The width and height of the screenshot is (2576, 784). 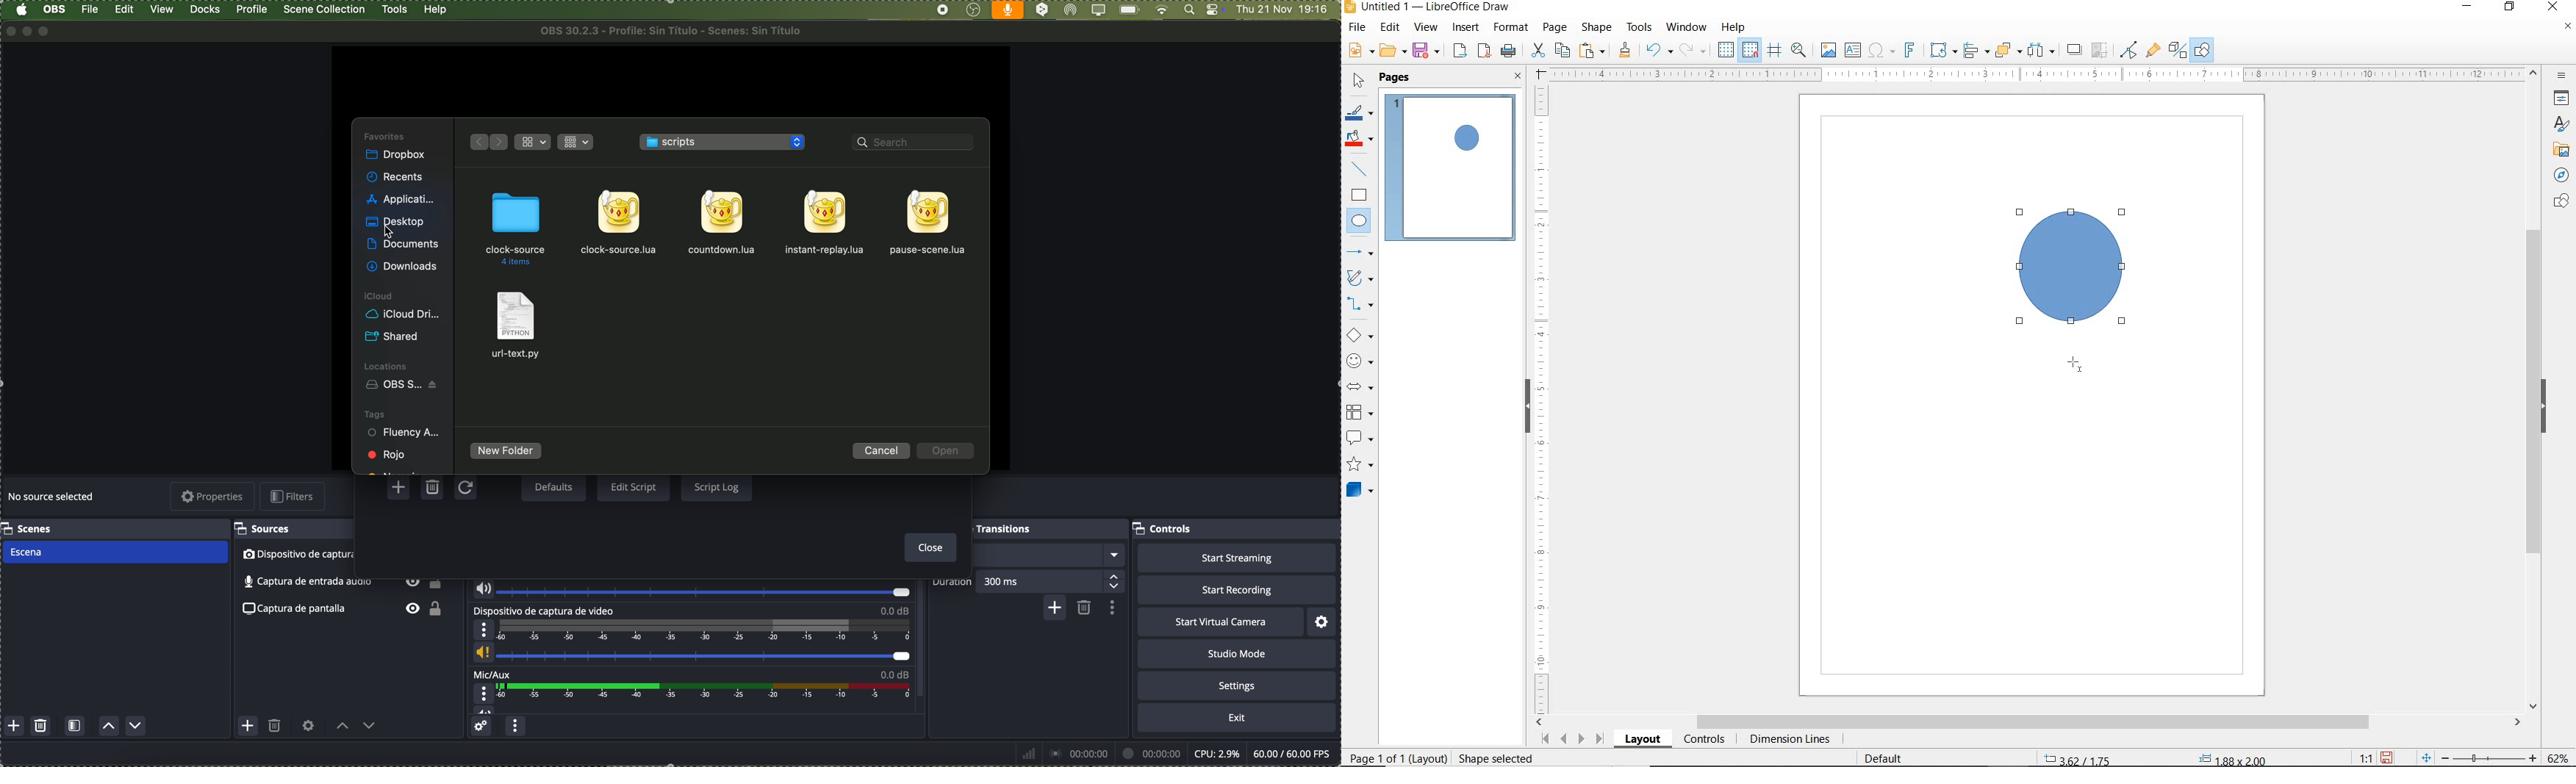 What do you see at coordinates (53, 498) in the screenshot?
I see `no source selected` at bounding box center [53, 498].